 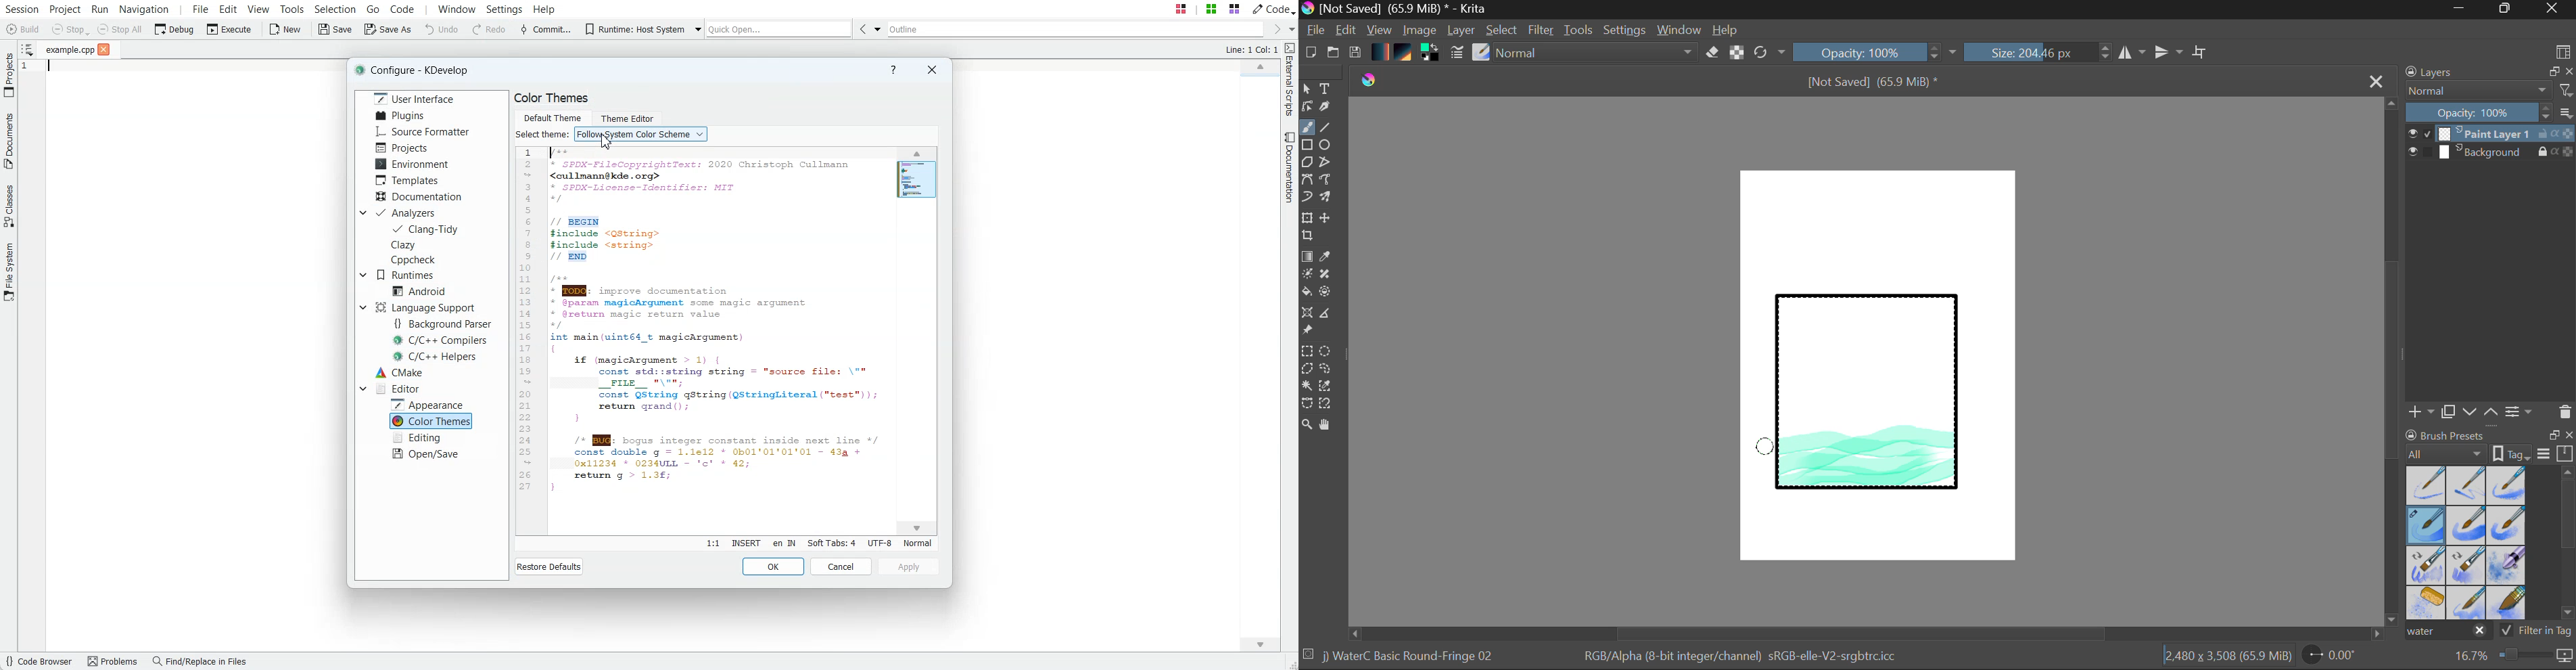 What do you see at coordinates (2464, 9) in the screenshot?
I see `Restore Down` at bounding box center [2464, 9].